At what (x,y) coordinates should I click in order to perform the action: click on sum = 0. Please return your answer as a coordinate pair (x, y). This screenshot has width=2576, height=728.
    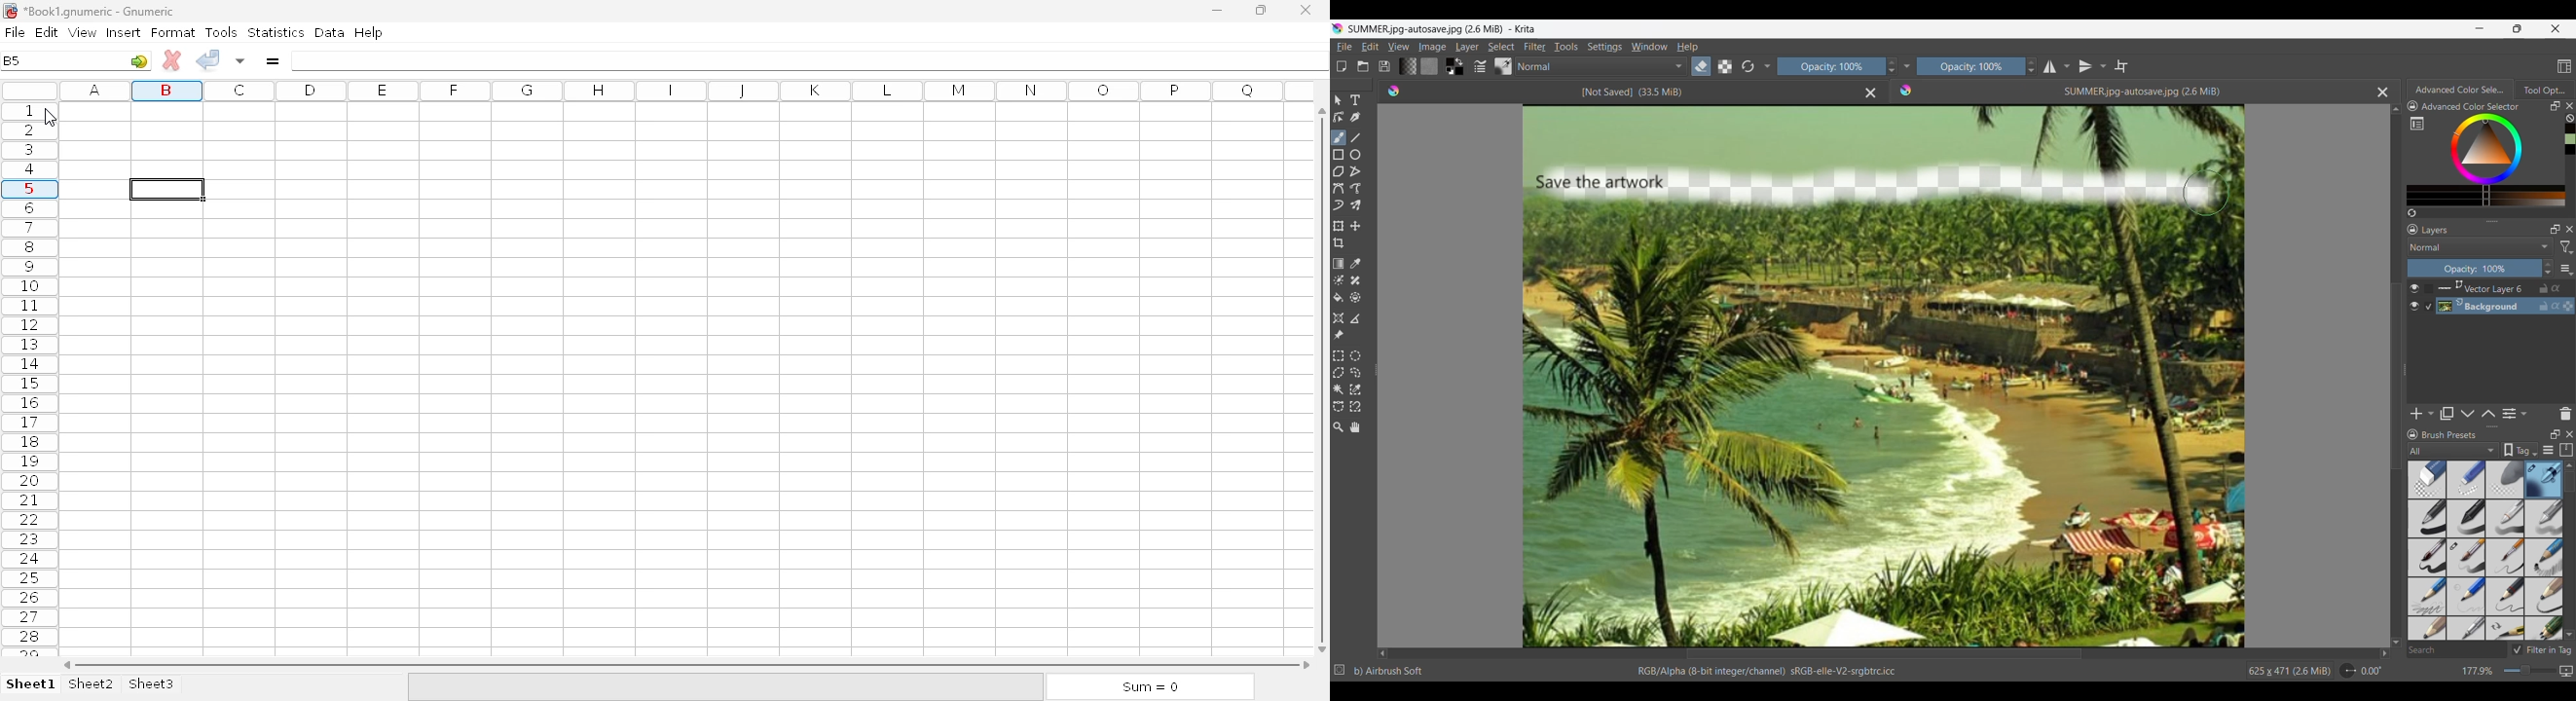
    Looking at the image, I should click on (1148, 687).